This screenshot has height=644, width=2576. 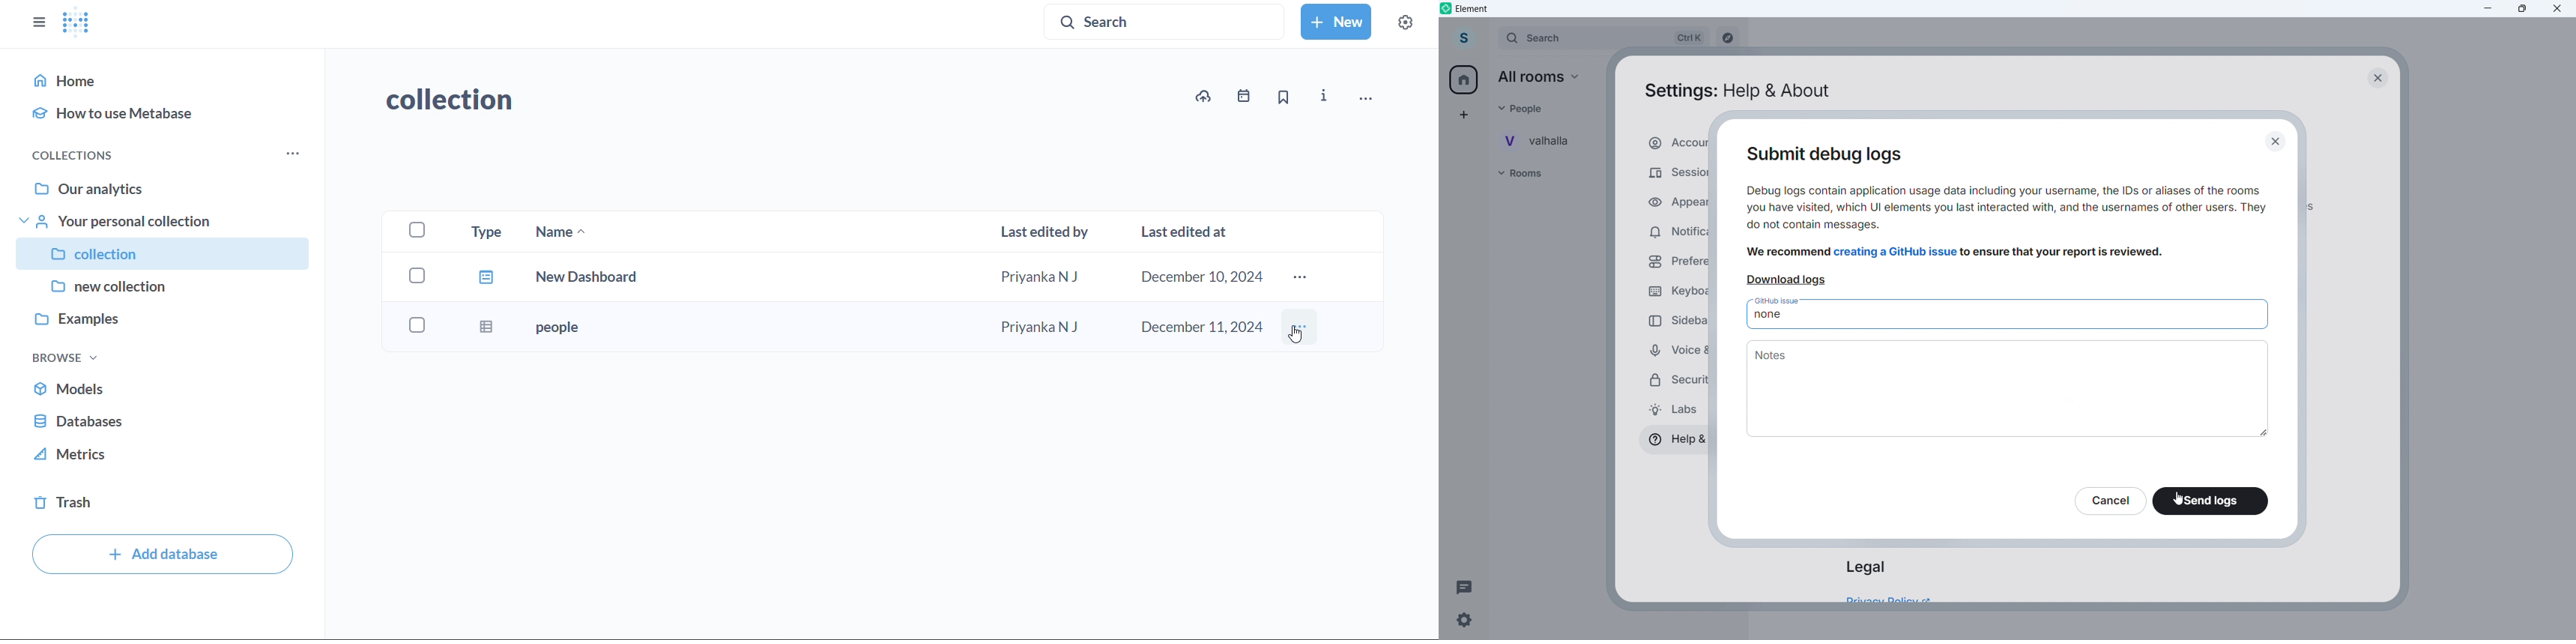 What do you see at coordinates (64, 357) in the screenshot?
I see `browse` at bounding box center [64, 357].